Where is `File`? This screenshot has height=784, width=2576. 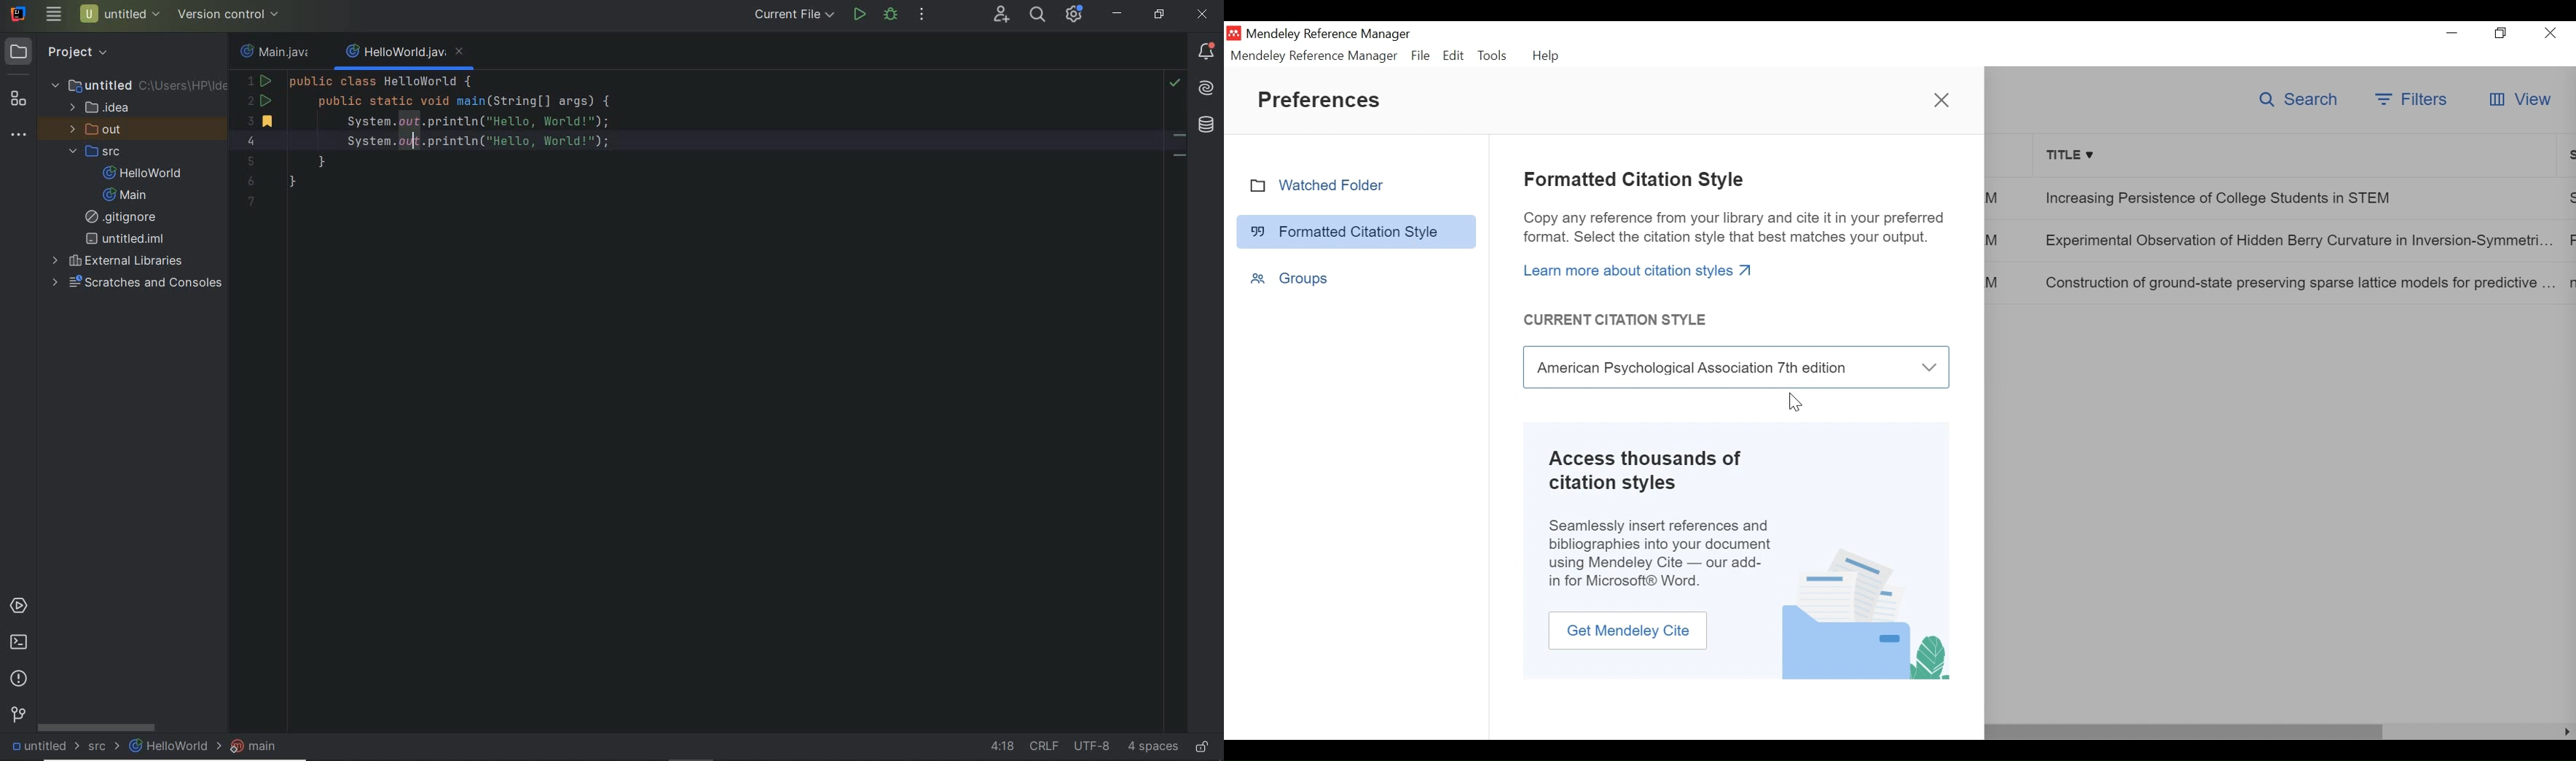 File is located at coordinates (1420, 56).